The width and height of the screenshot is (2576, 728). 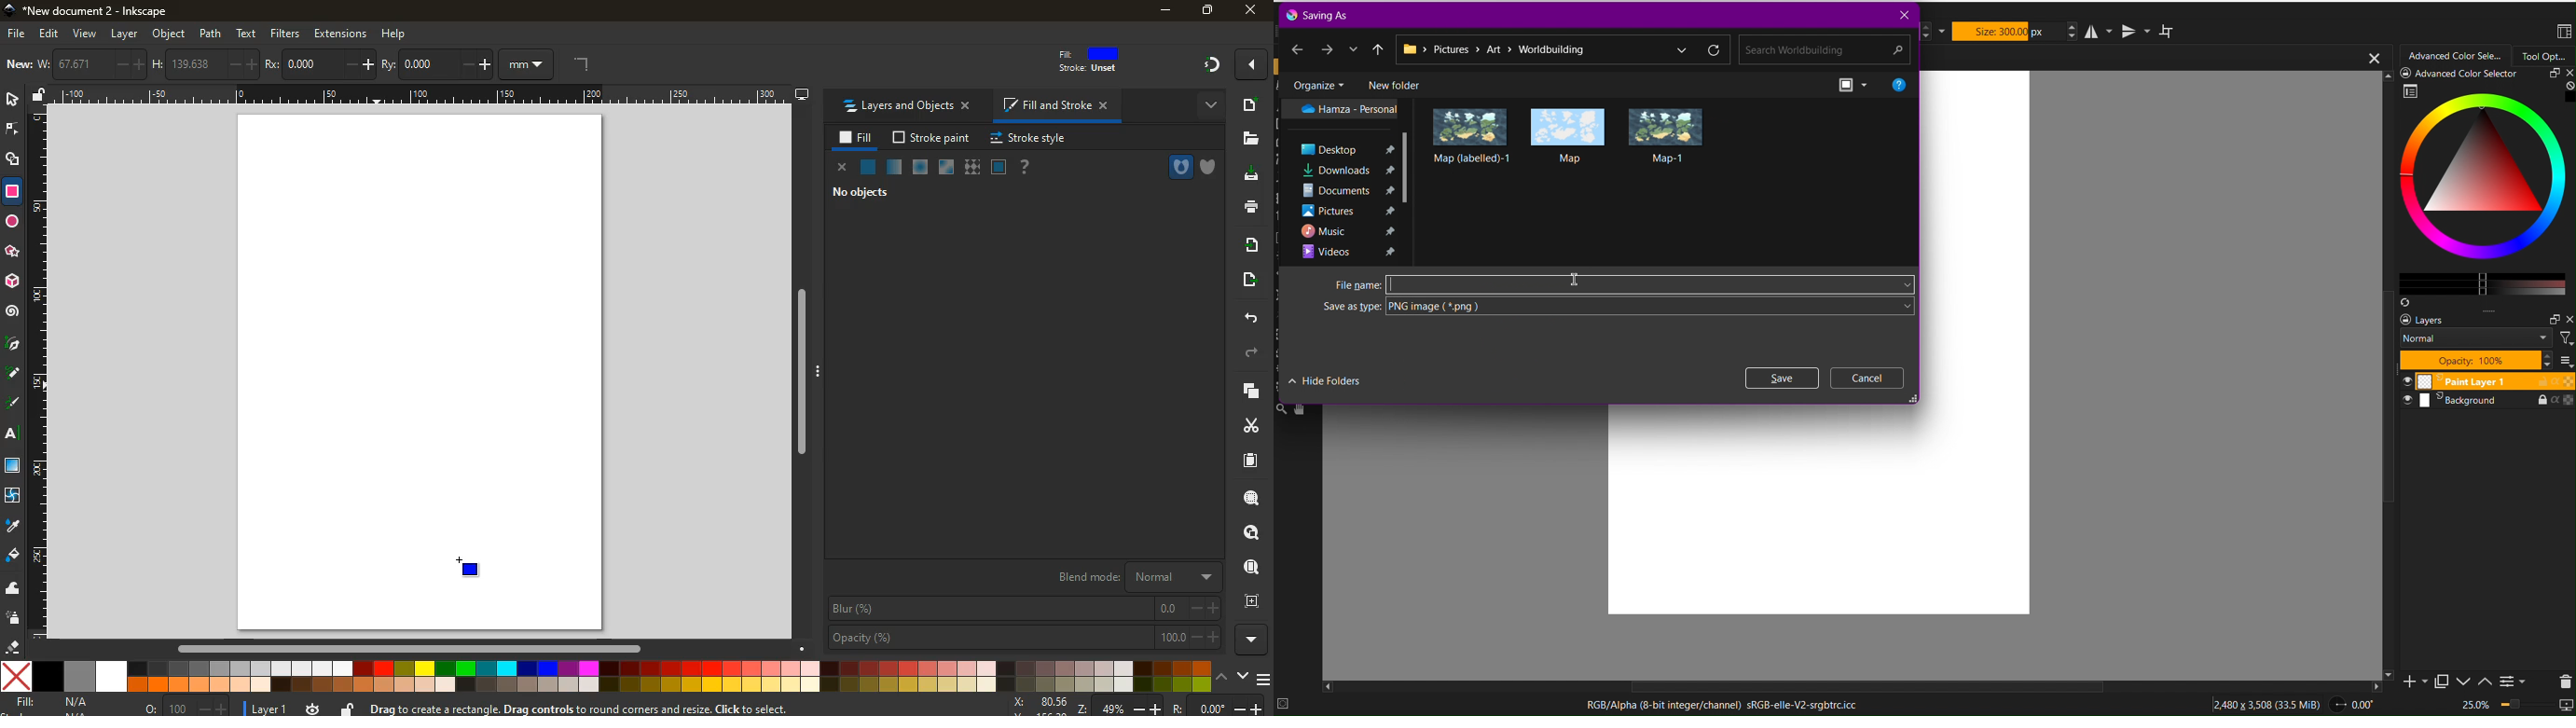 What do you see at coordinates (1138, 577) in the screenshot?
I see `blend mode` at bounding box center [1138, 577].